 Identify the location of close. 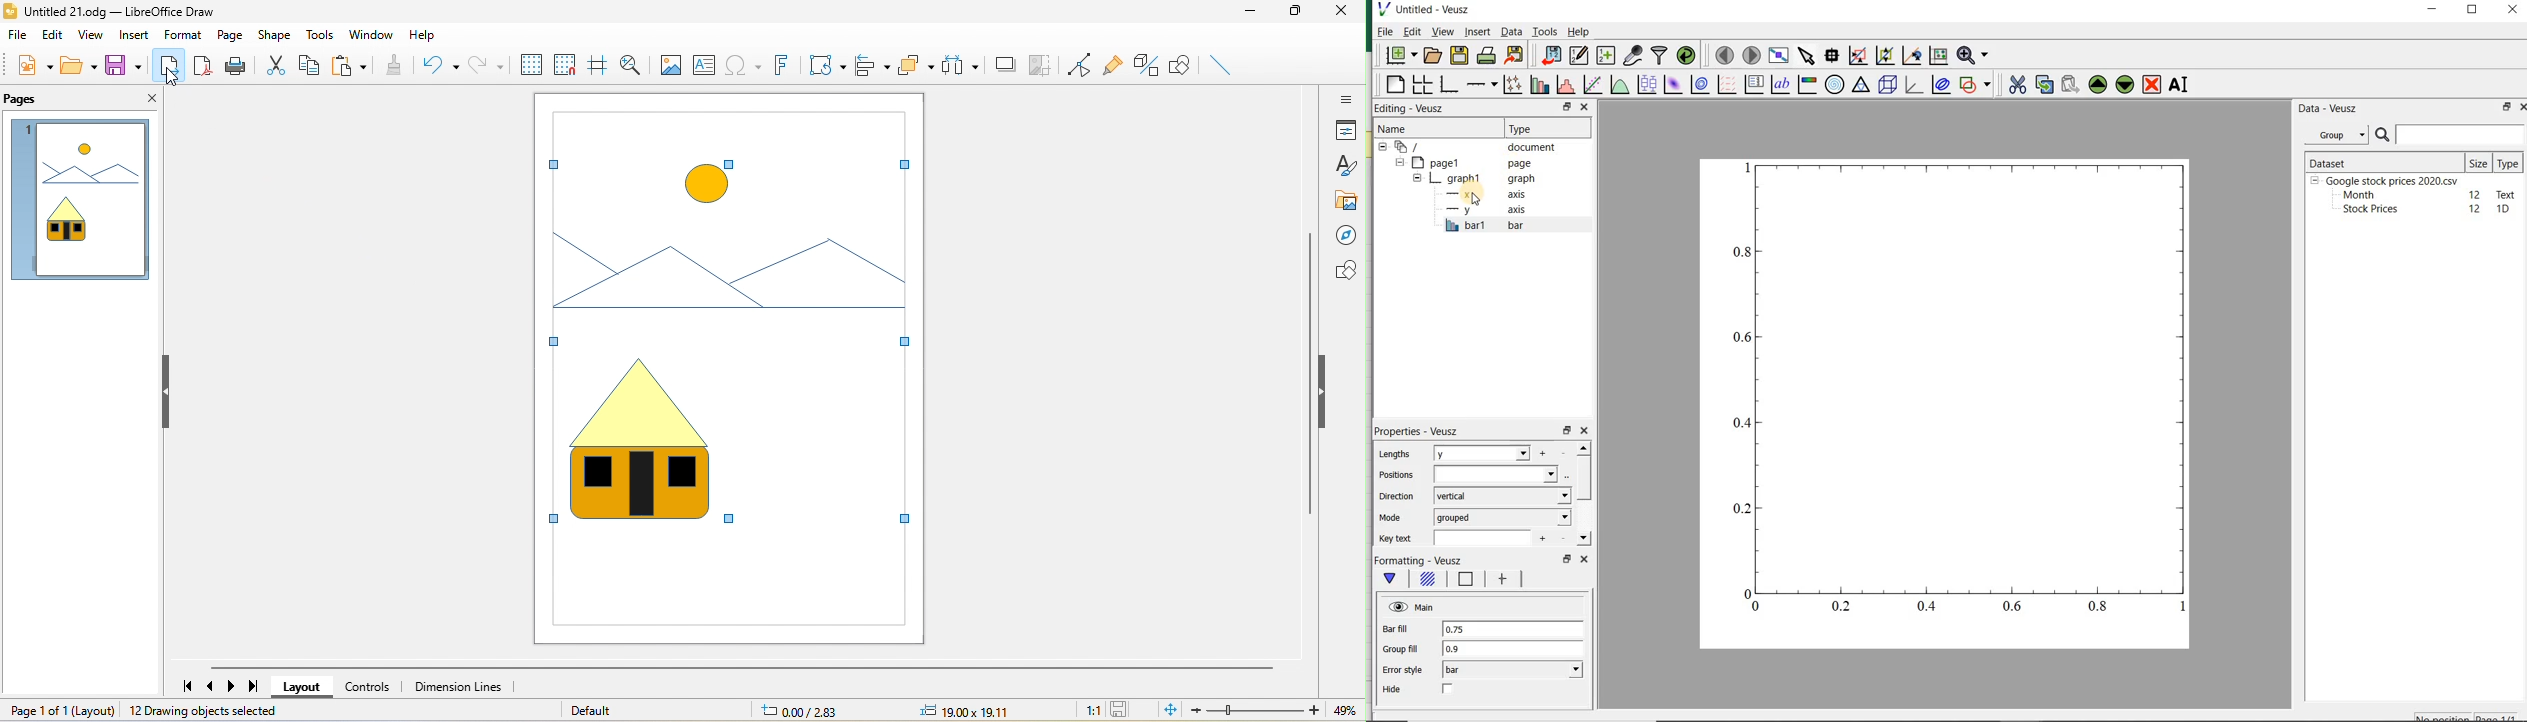
(2513, 10).